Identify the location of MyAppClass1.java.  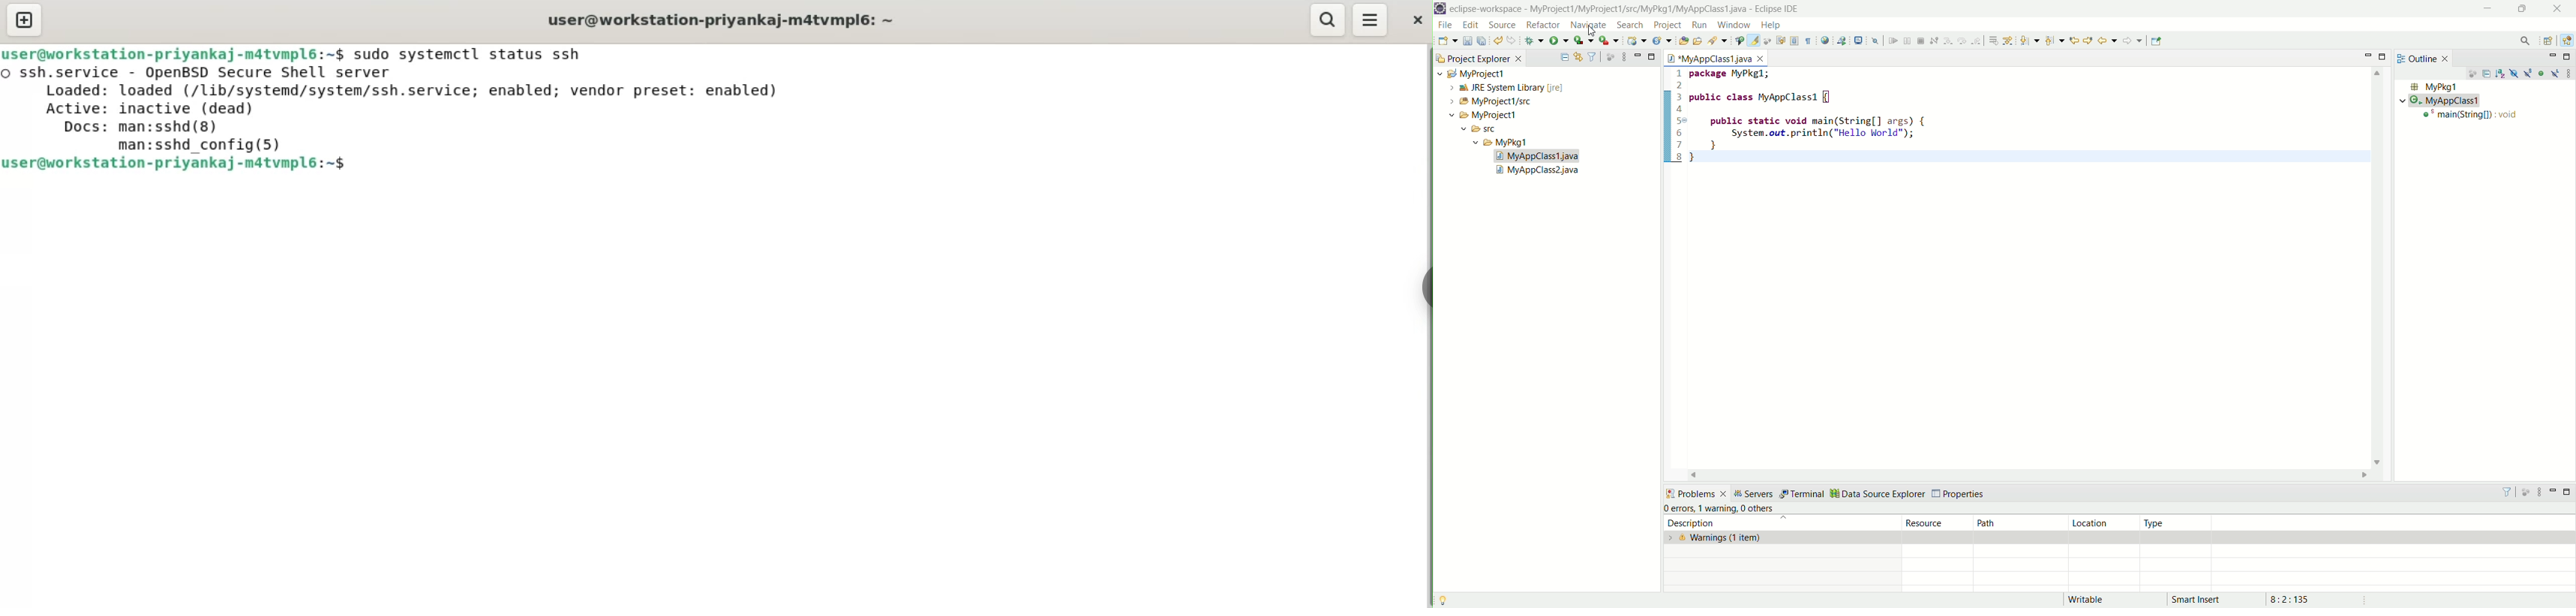
(1715, 58).